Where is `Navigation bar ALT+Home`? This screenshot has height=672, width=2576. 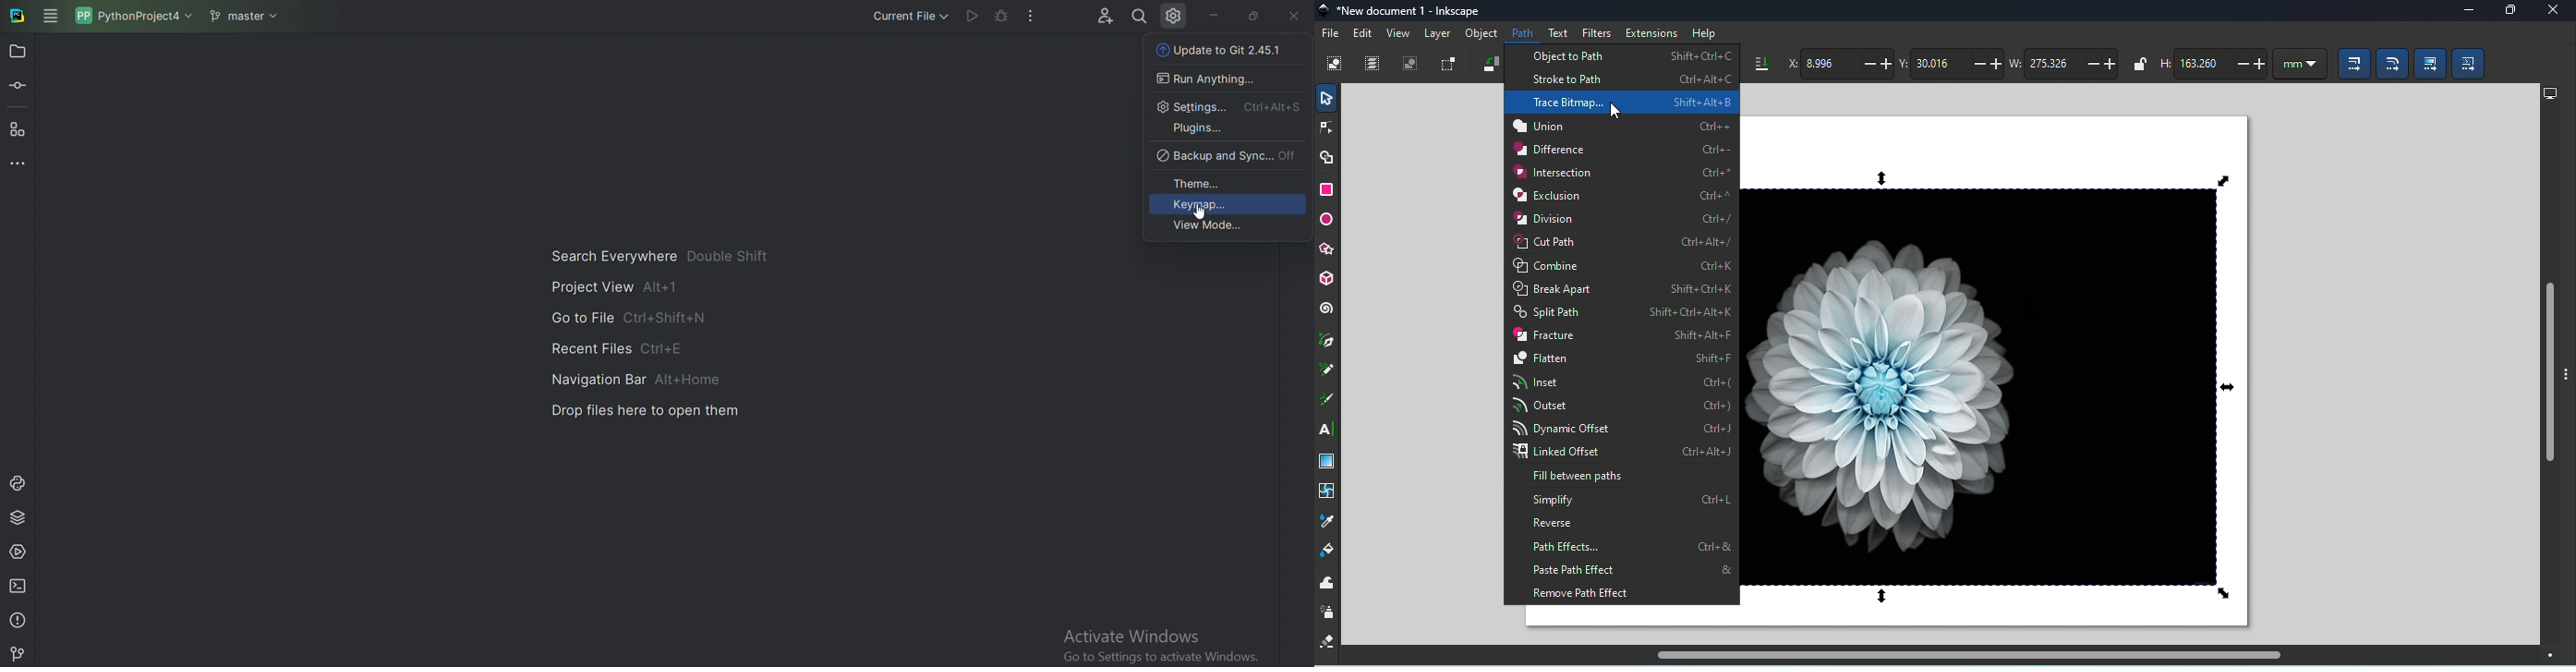 Navigation bar ALT+Home is located at coordinates (636, 375).